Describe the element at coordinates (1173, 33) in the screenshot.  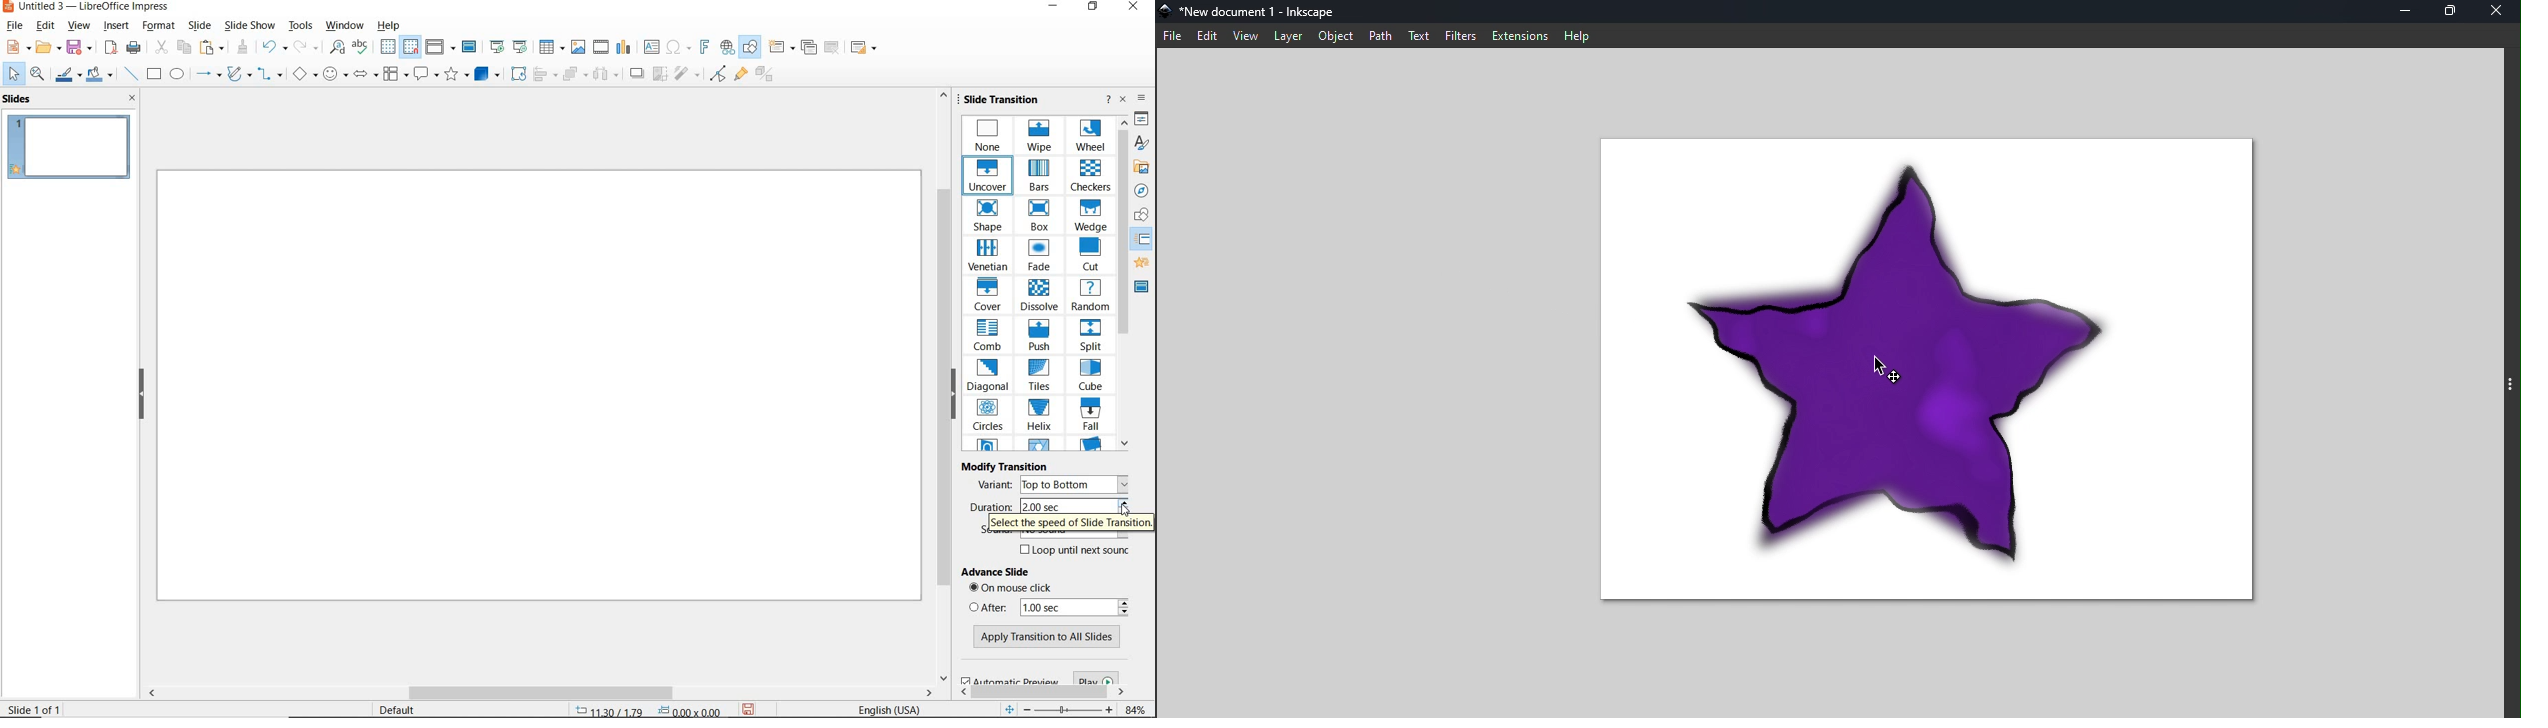
I see `File` at that location.